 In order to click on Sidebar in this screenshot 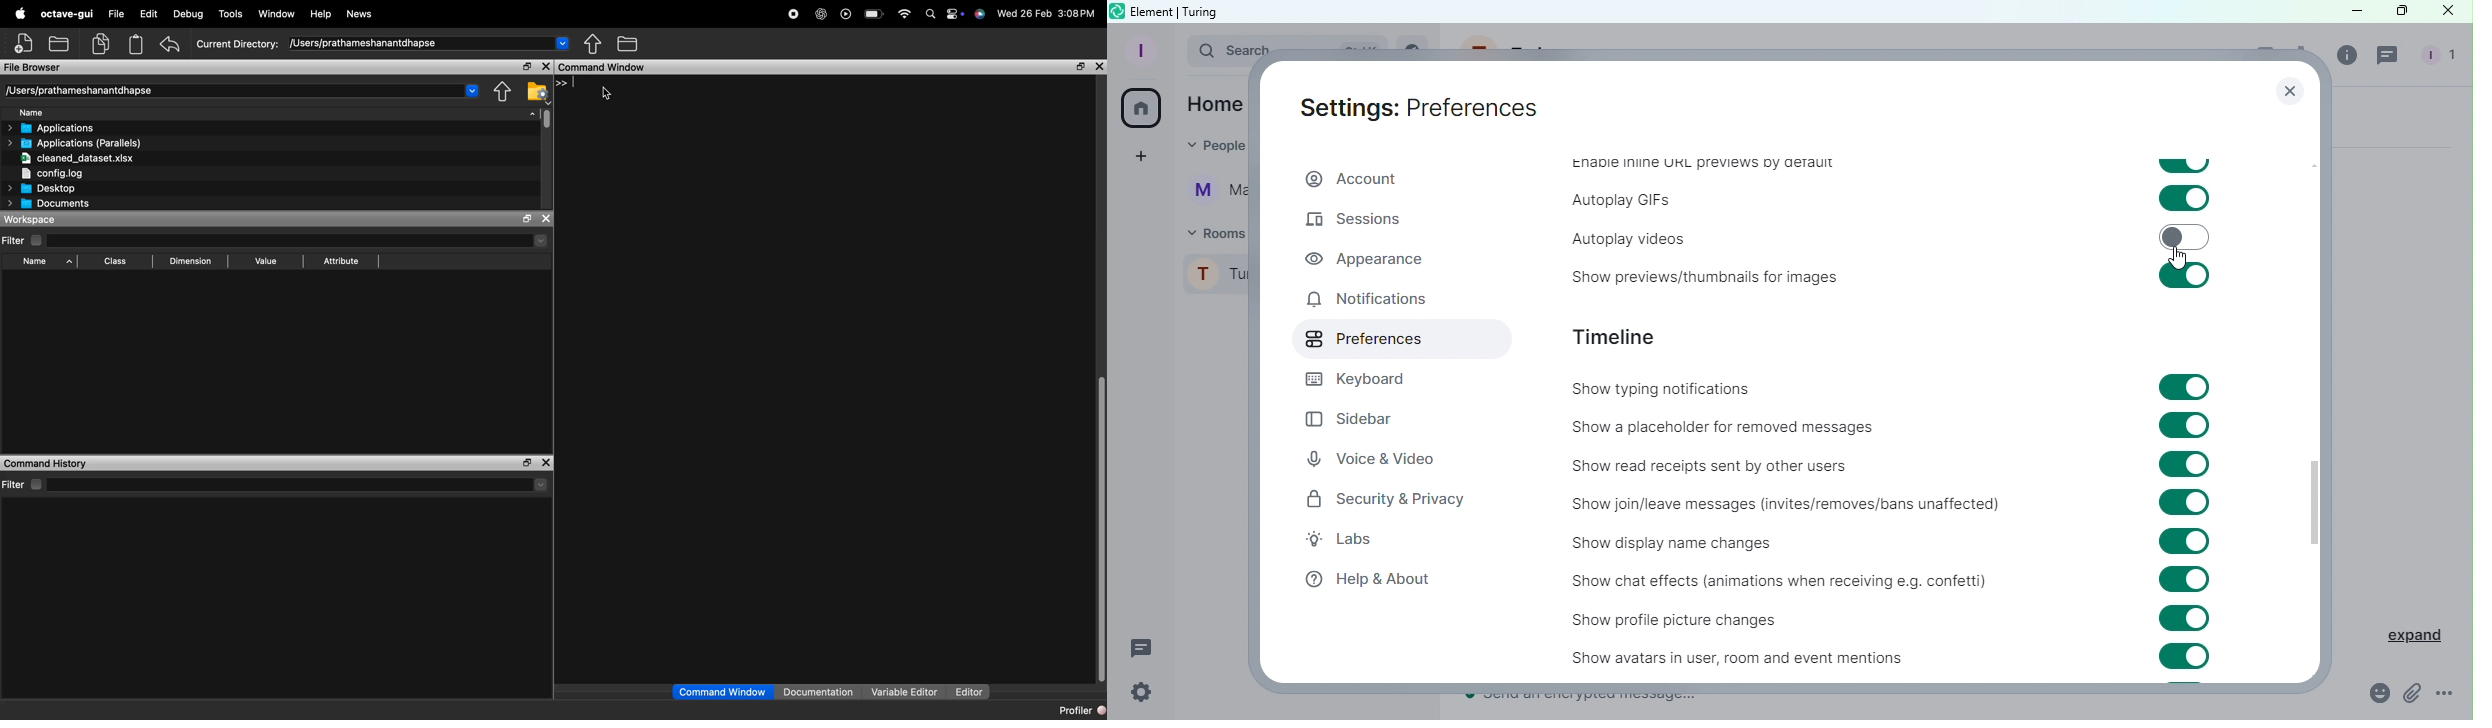, I will do `click(1364, 414)`.